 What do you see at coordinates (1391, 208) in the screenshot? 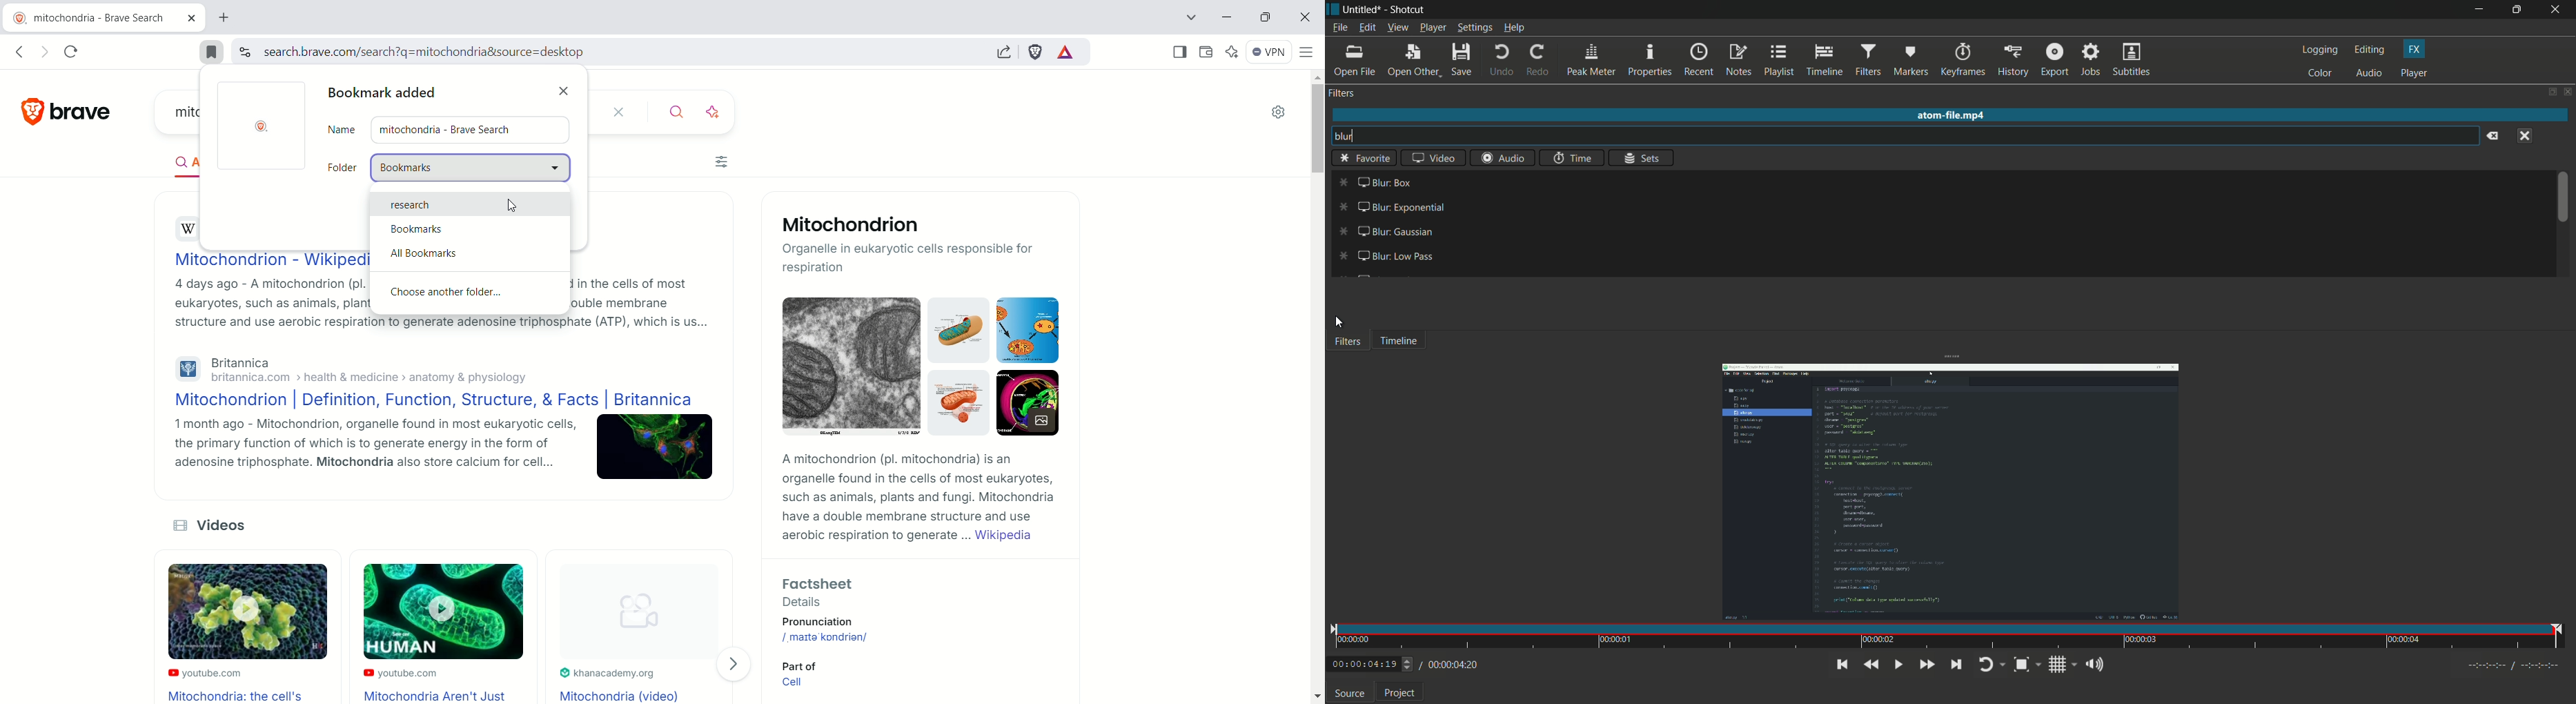
I see `blur exponential` at bounding box center [1391, 208].